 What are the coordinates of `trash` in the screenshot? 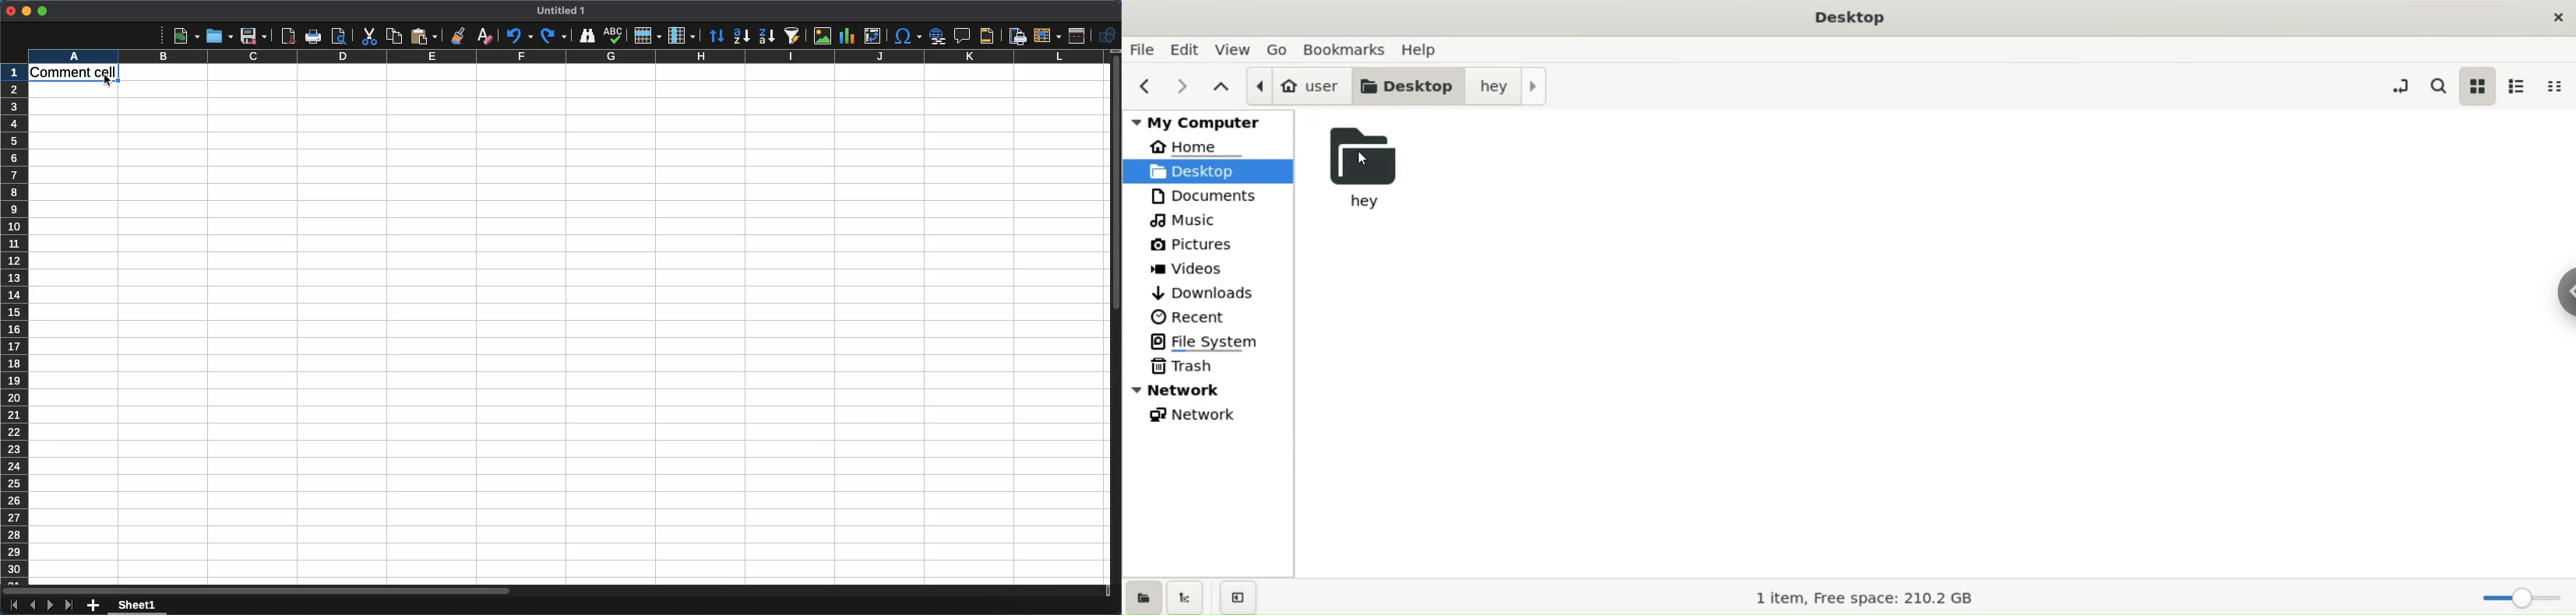 It's located at (1209, 367).